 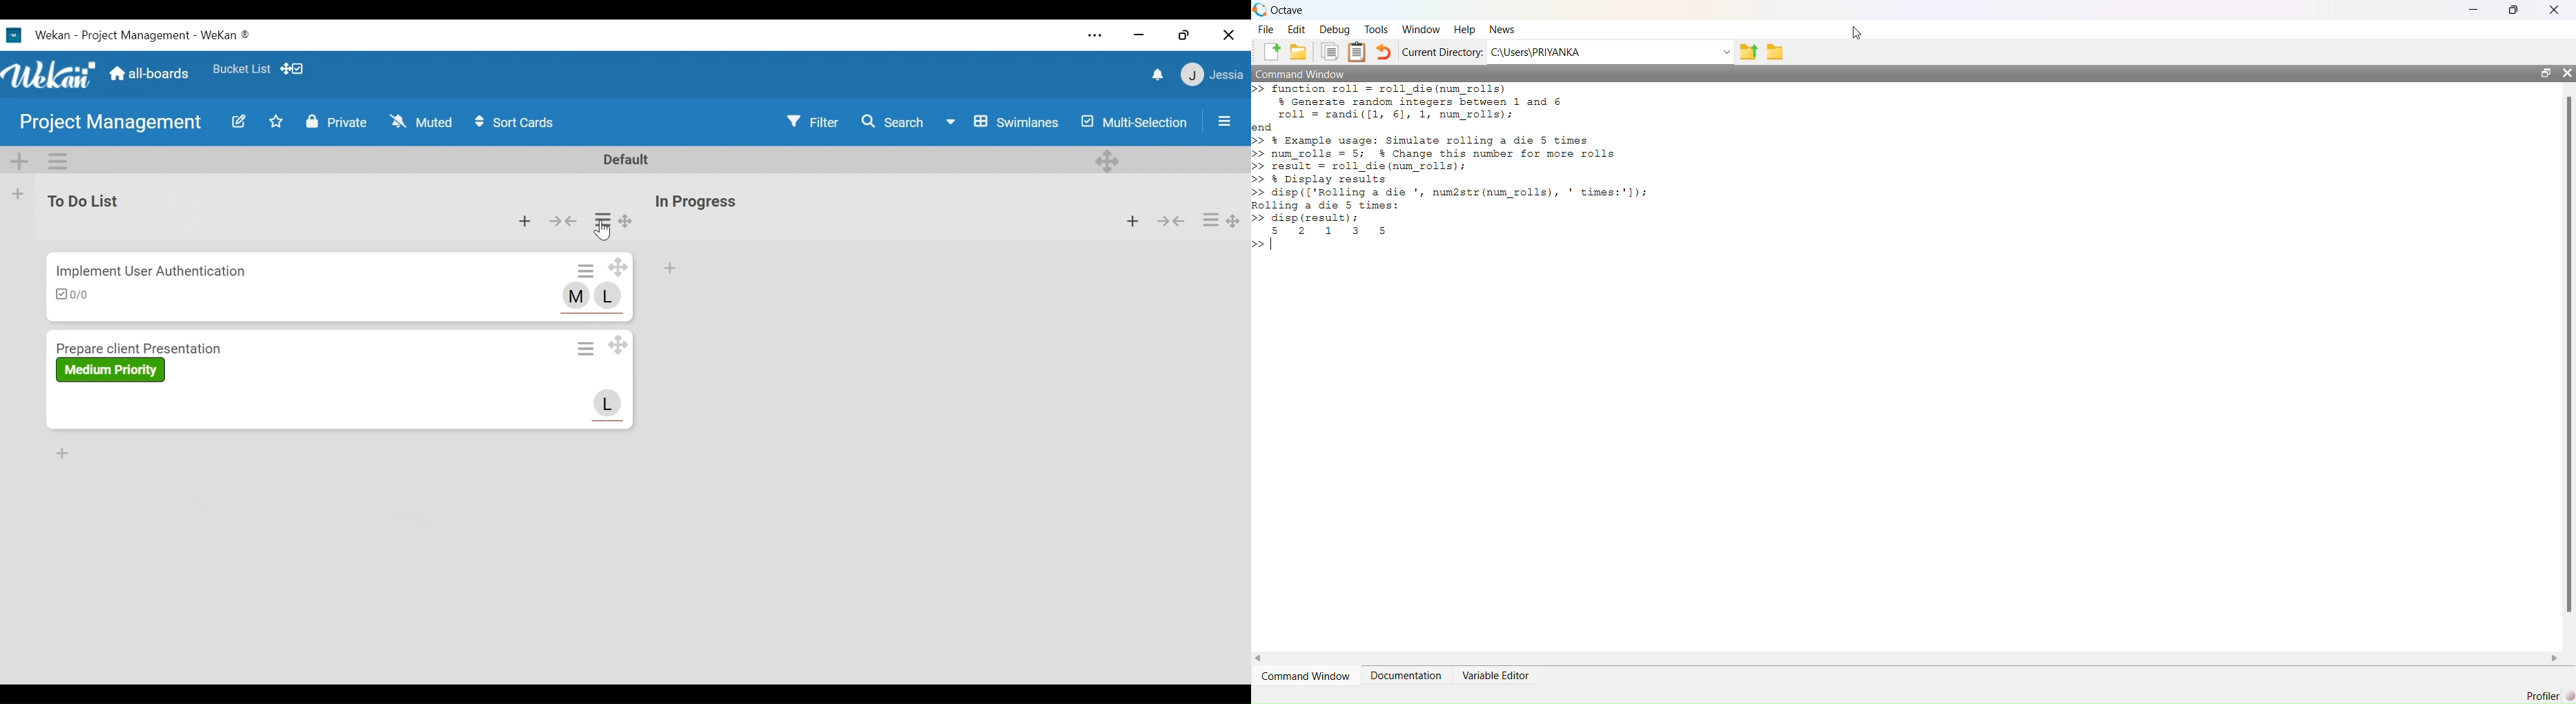 What do you see at coordinates (145, 35) in the screenshot?
I see `Wekan - Project Management - WeKan ®` at bounding box center [145, 35].